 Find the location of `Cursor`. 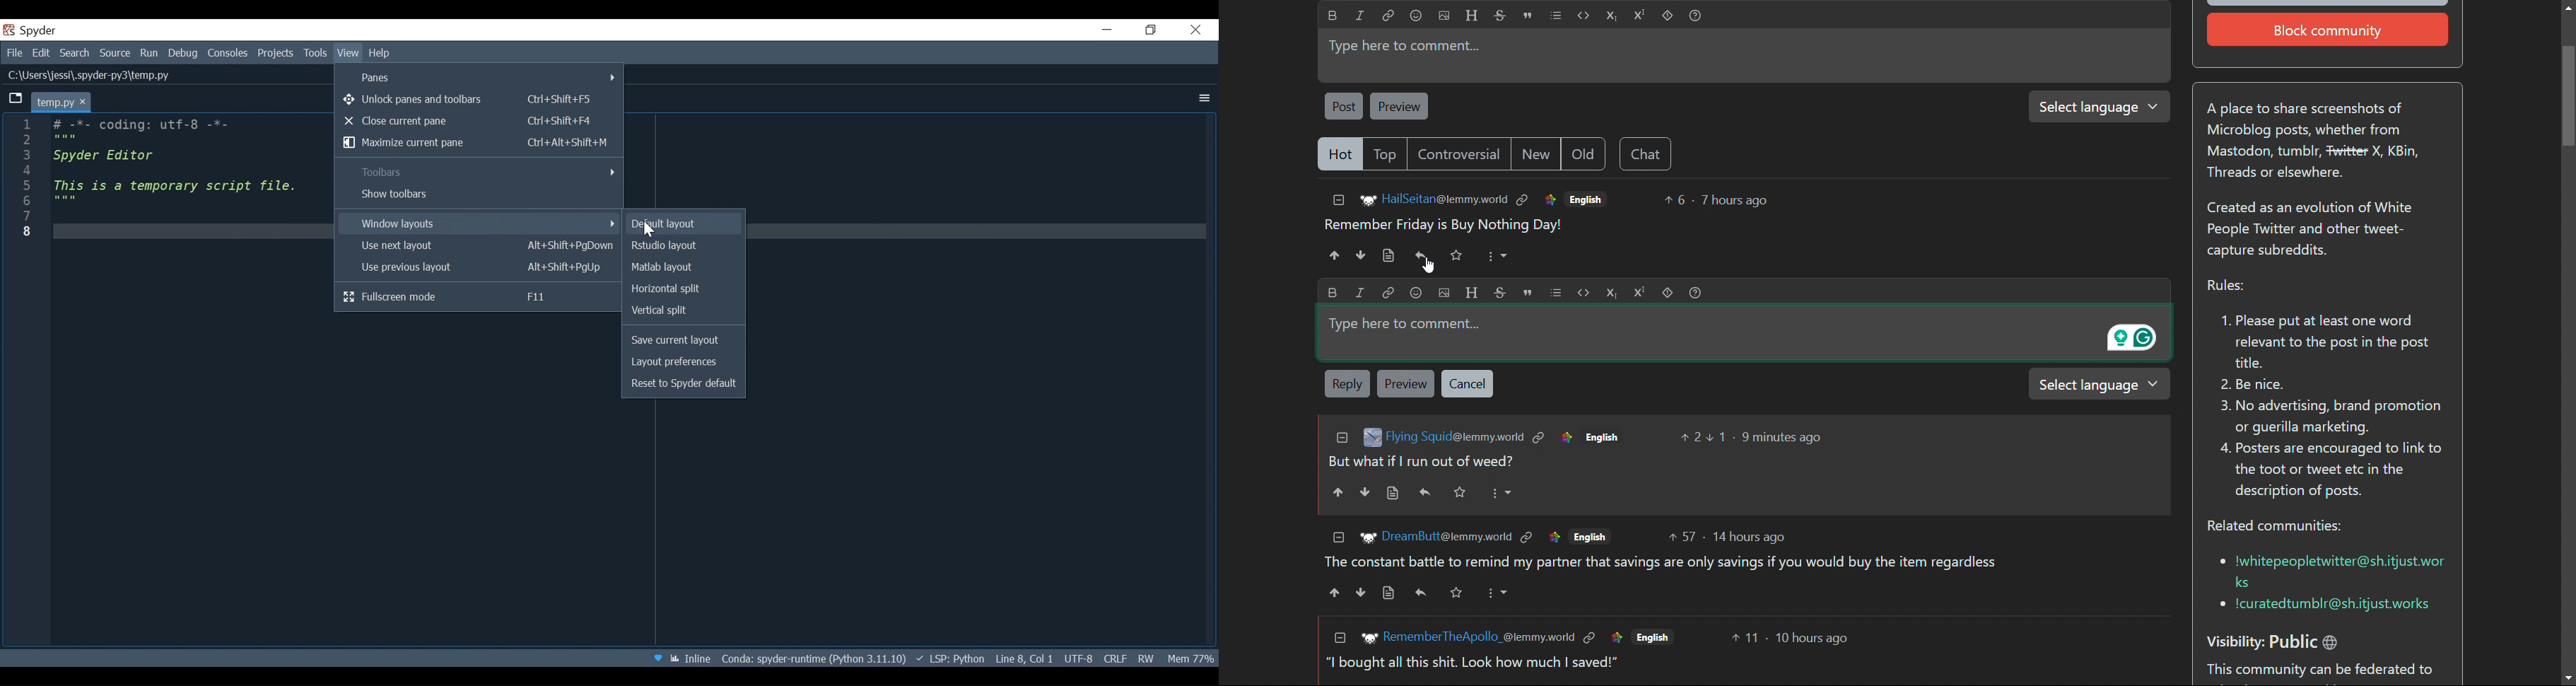

Cursor is located at coordinates (650, 231).